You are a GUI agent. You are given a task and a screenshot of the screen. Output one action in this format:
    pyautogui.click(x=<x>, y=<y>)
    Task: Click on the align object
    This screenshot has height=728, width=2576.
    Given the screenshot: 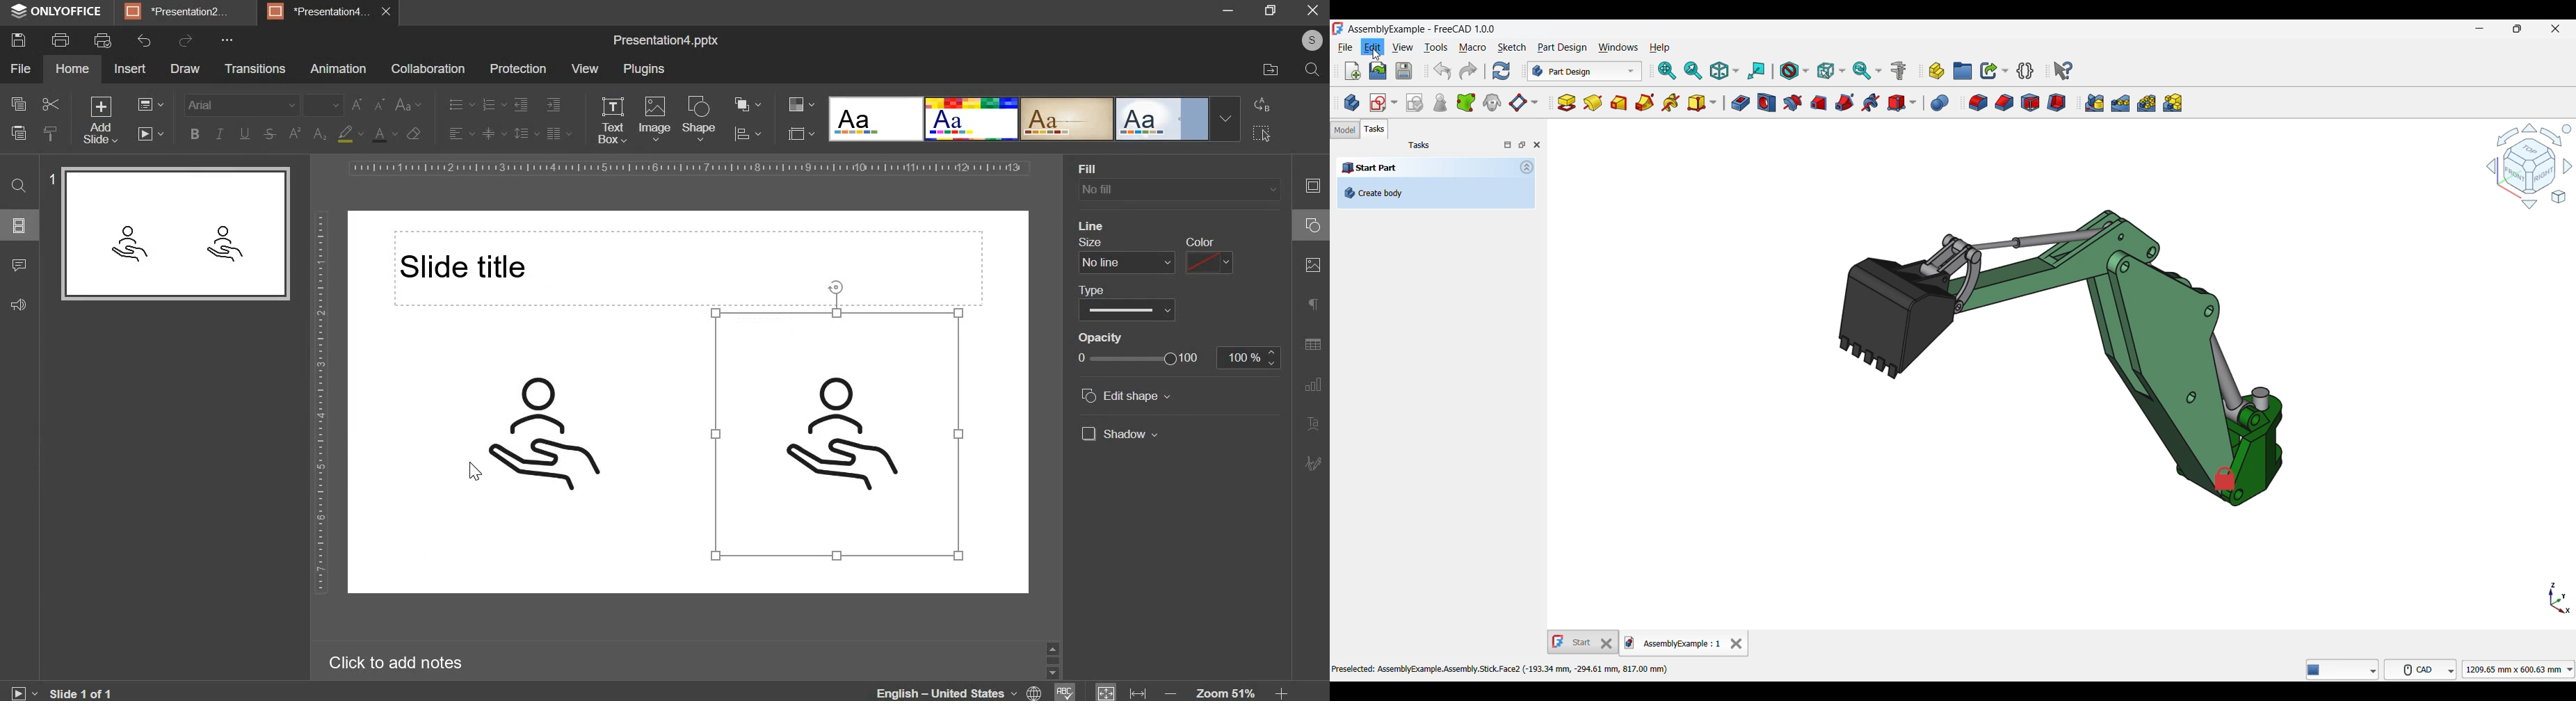 What is the action you would take?
    pyautogui.click(x=746, y=135)
    